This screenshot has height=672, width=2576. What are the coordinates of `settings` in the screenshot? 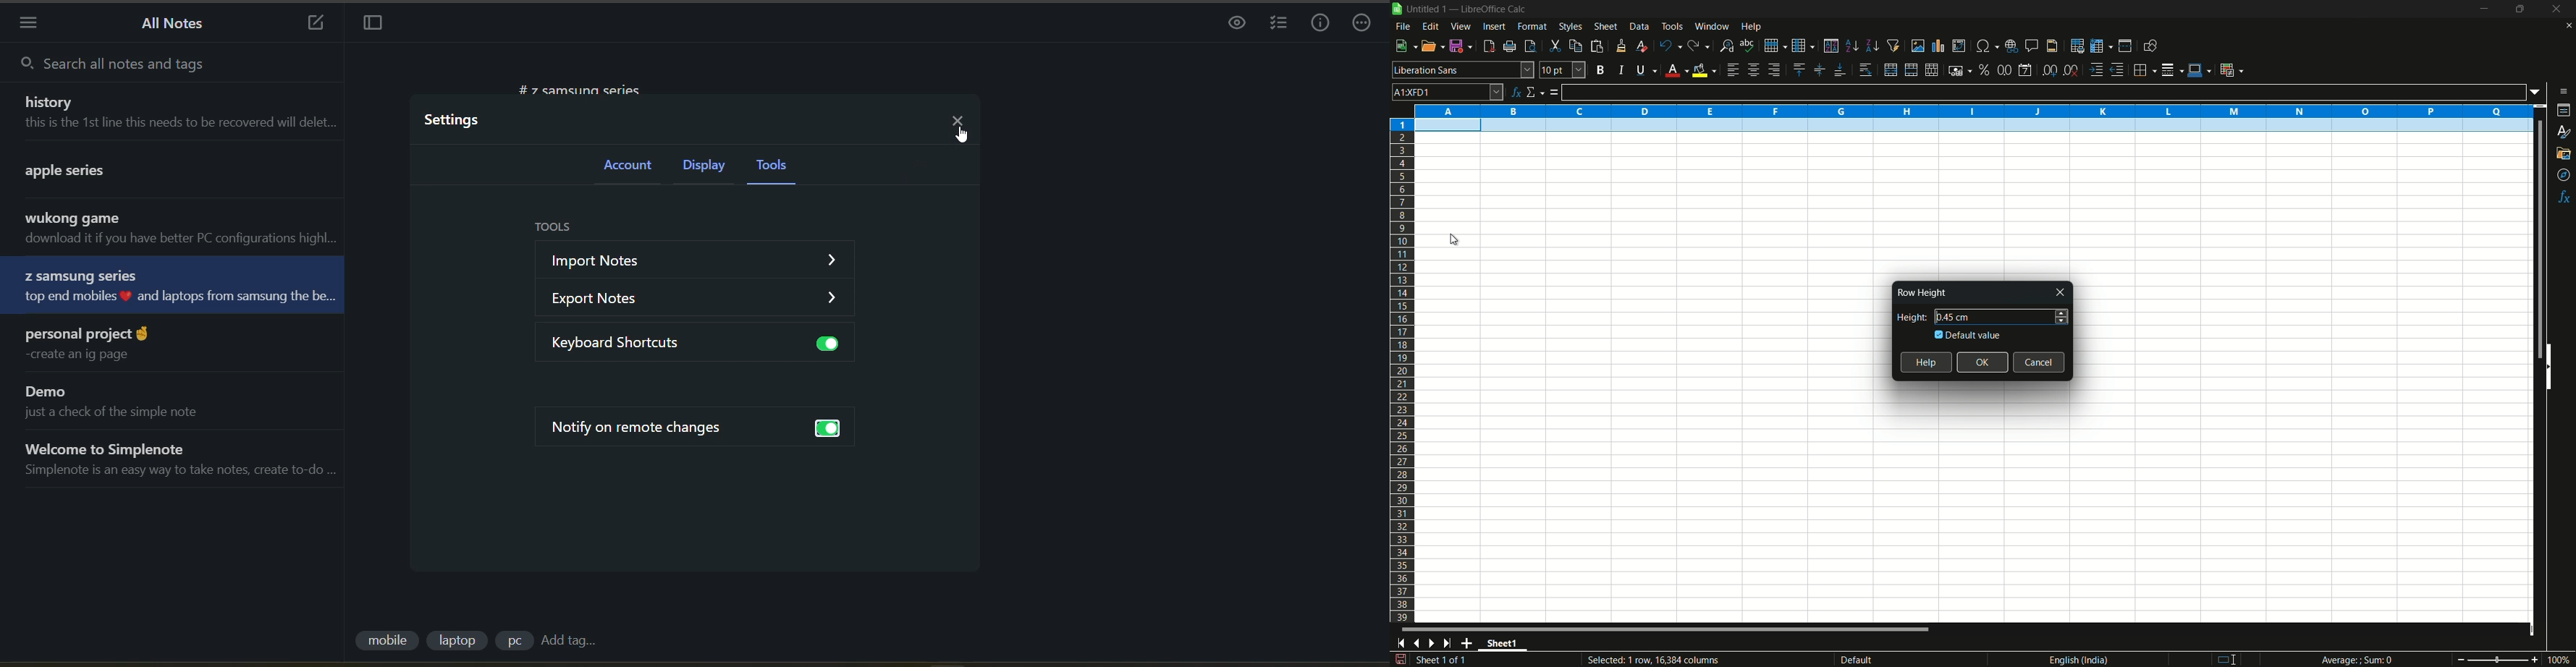 It's located at (455, 120).